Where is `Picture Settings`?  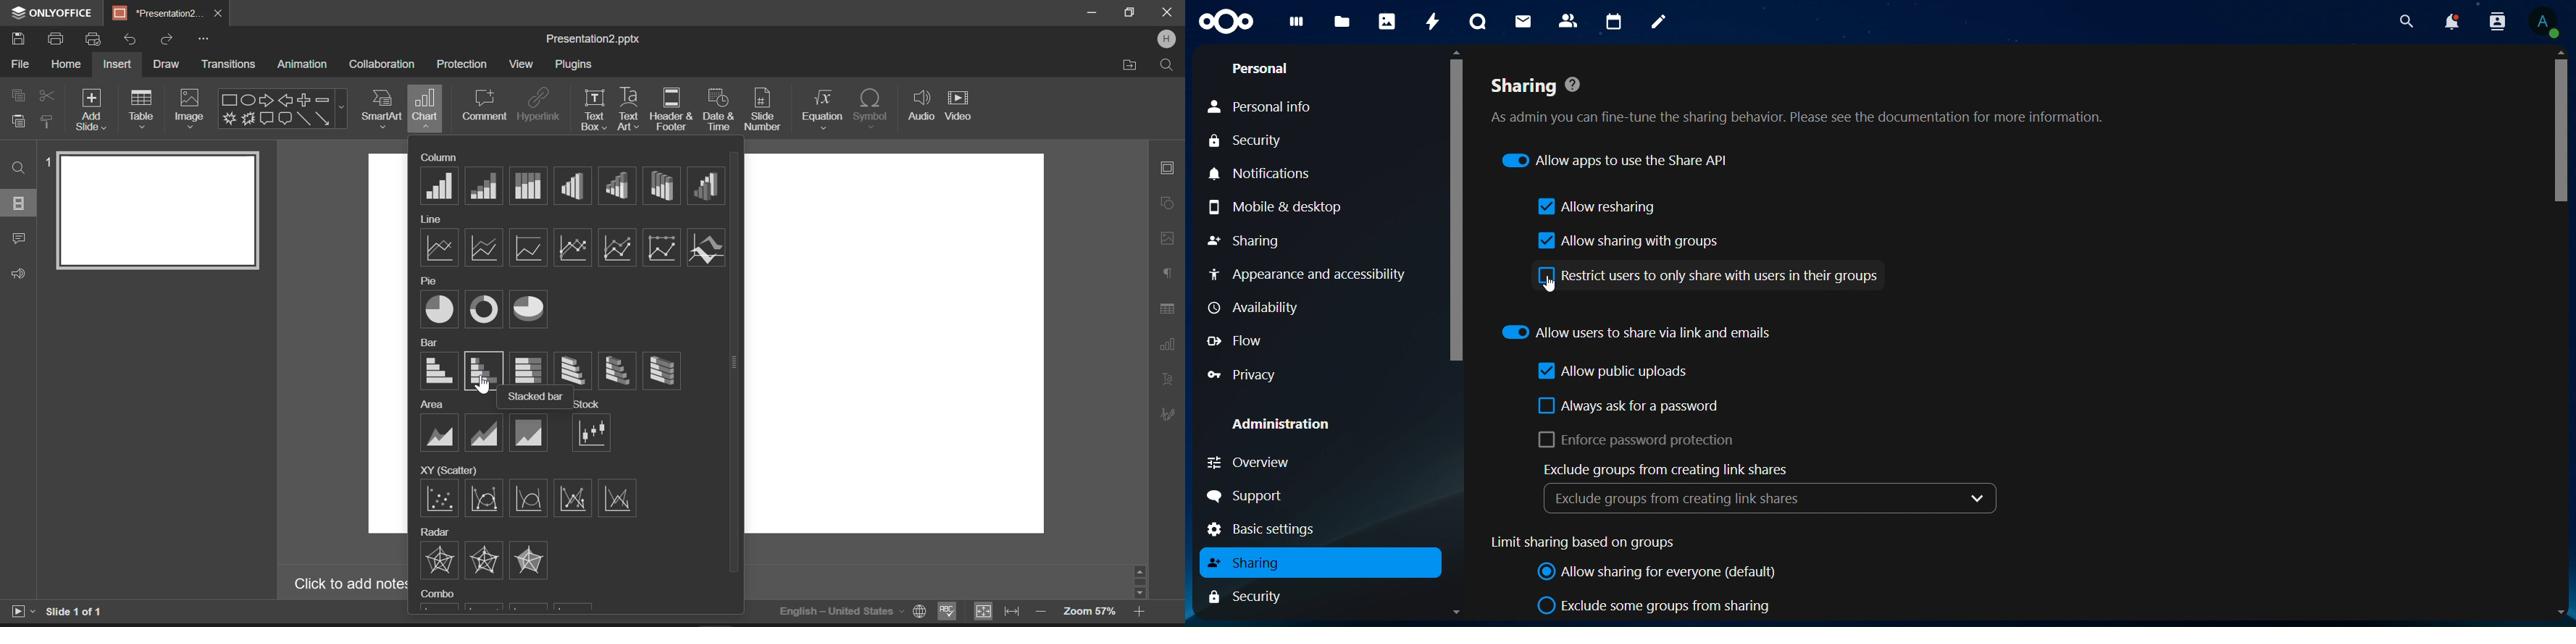 Picture Settings is located at coordinates (1165, 238).